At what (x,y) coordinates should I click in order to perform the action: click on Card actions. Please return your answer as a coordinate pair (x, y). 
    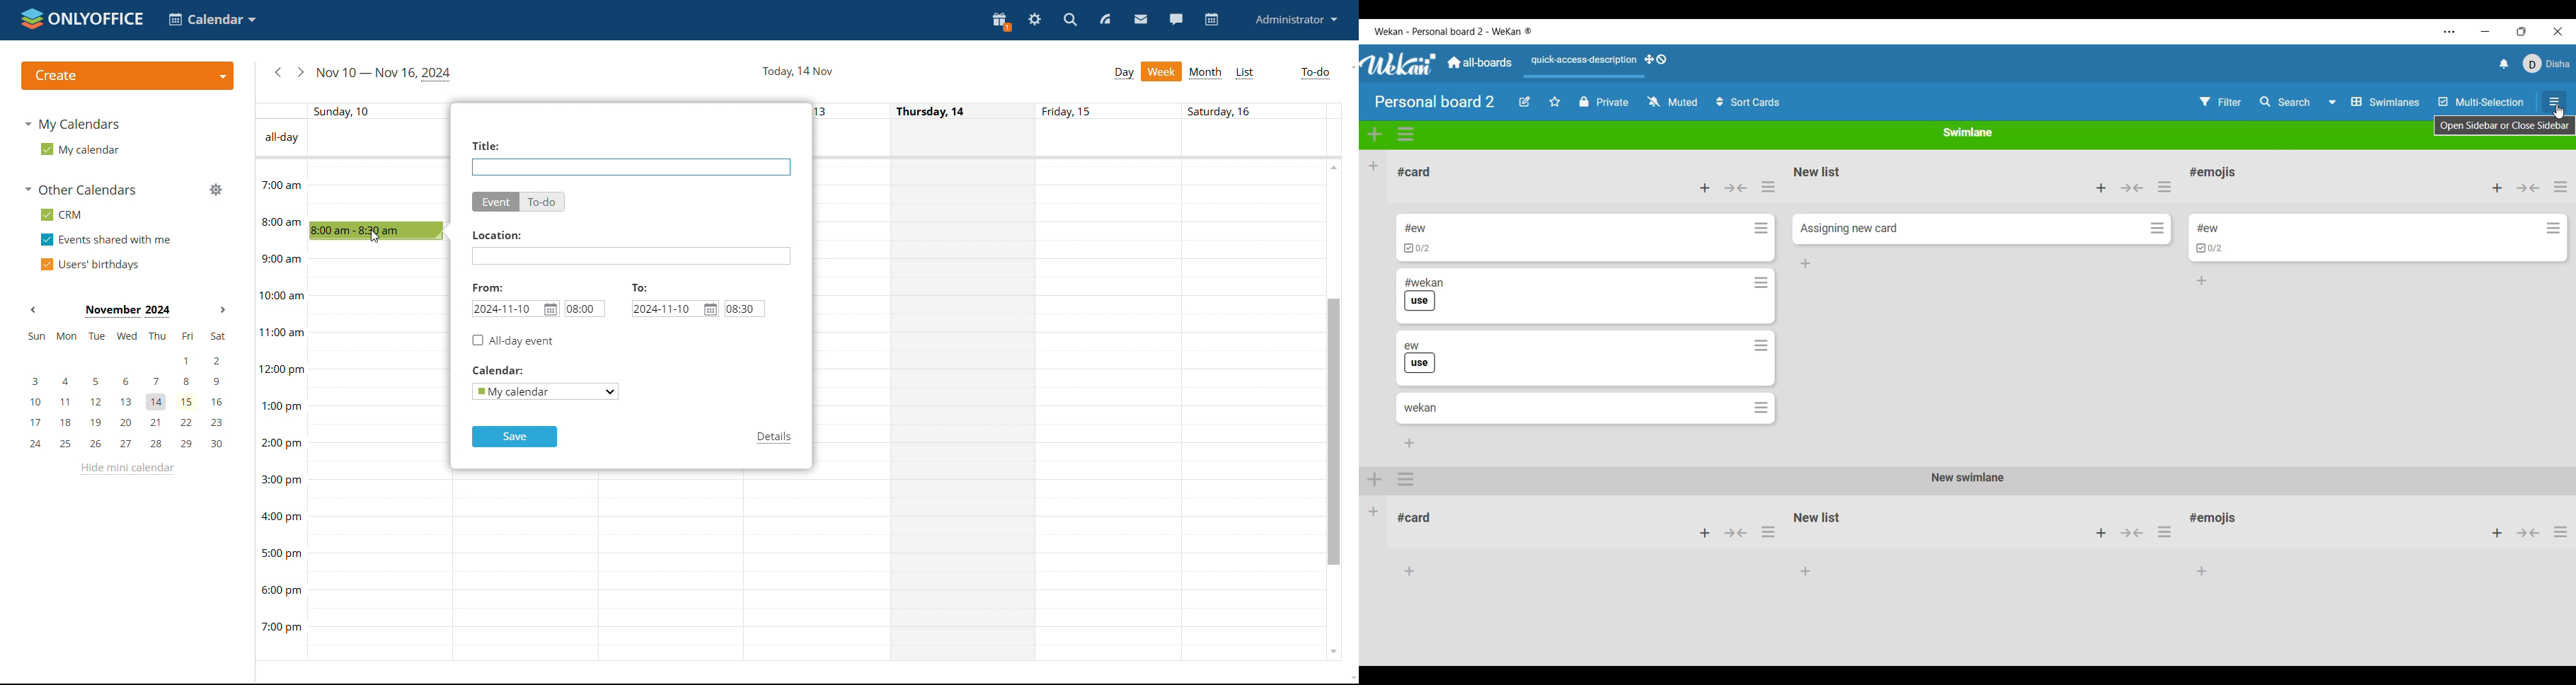
    Looking at the image, I should click on (2554, 228).